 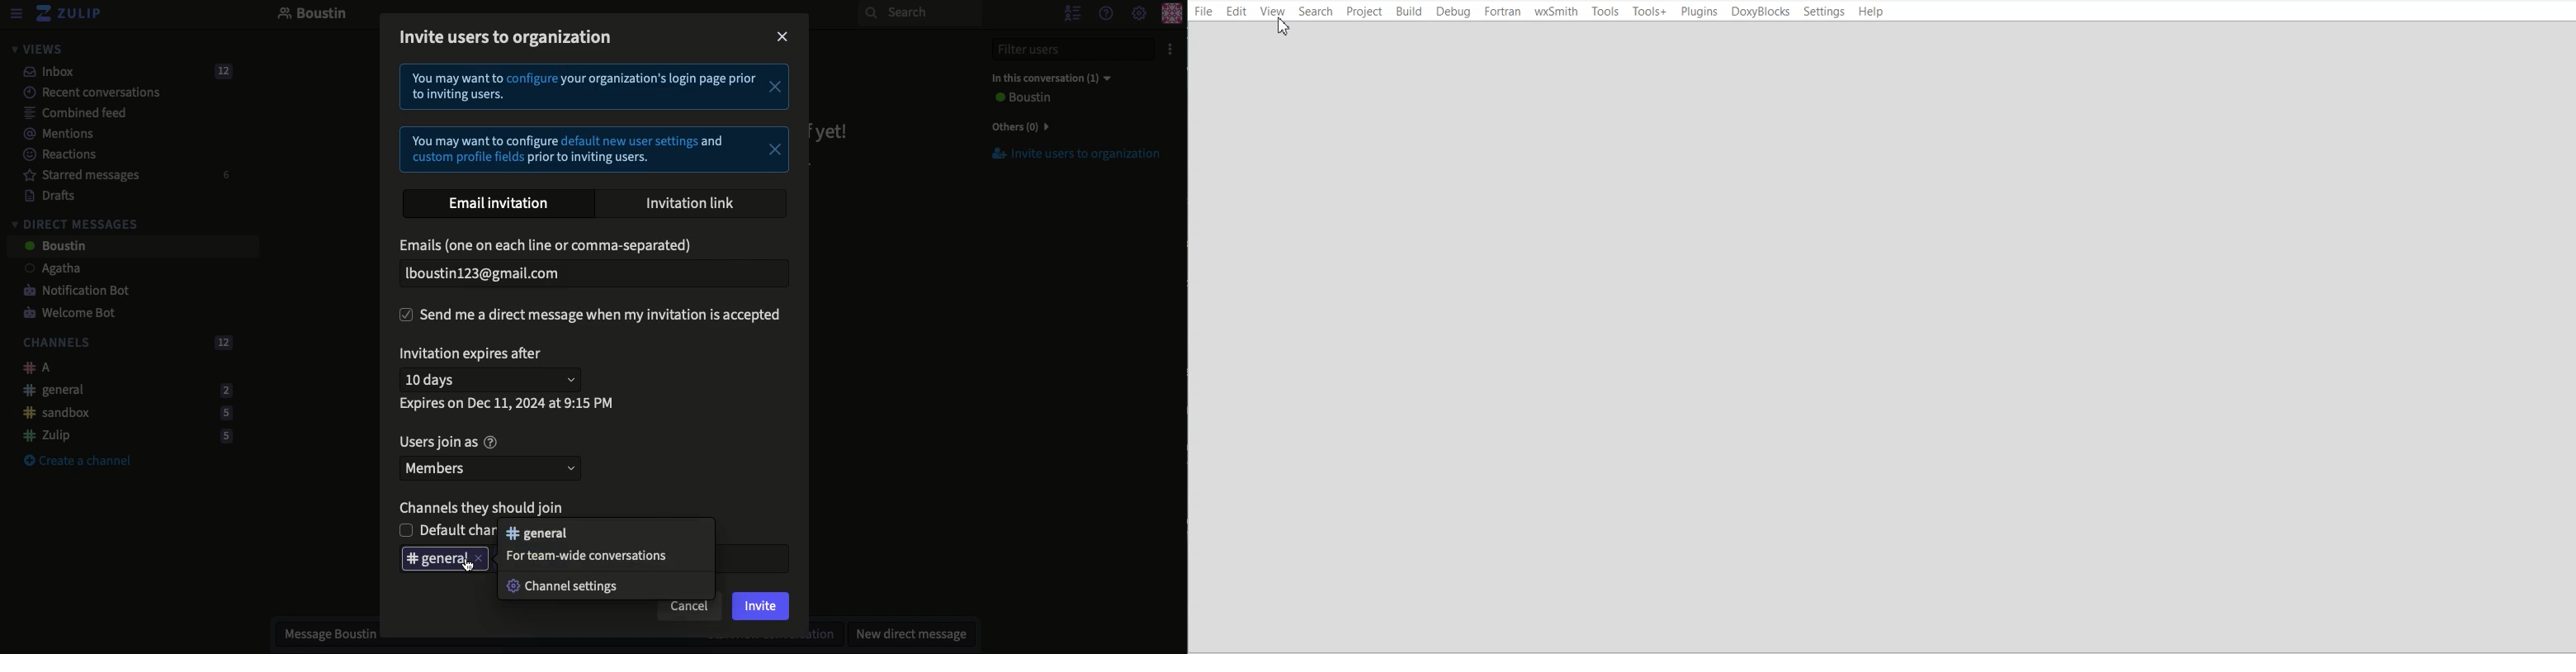 What do you see at coordinates (1503, 12) in the screenshot?
I see `Fortran` at bounding box center [1503, 12].